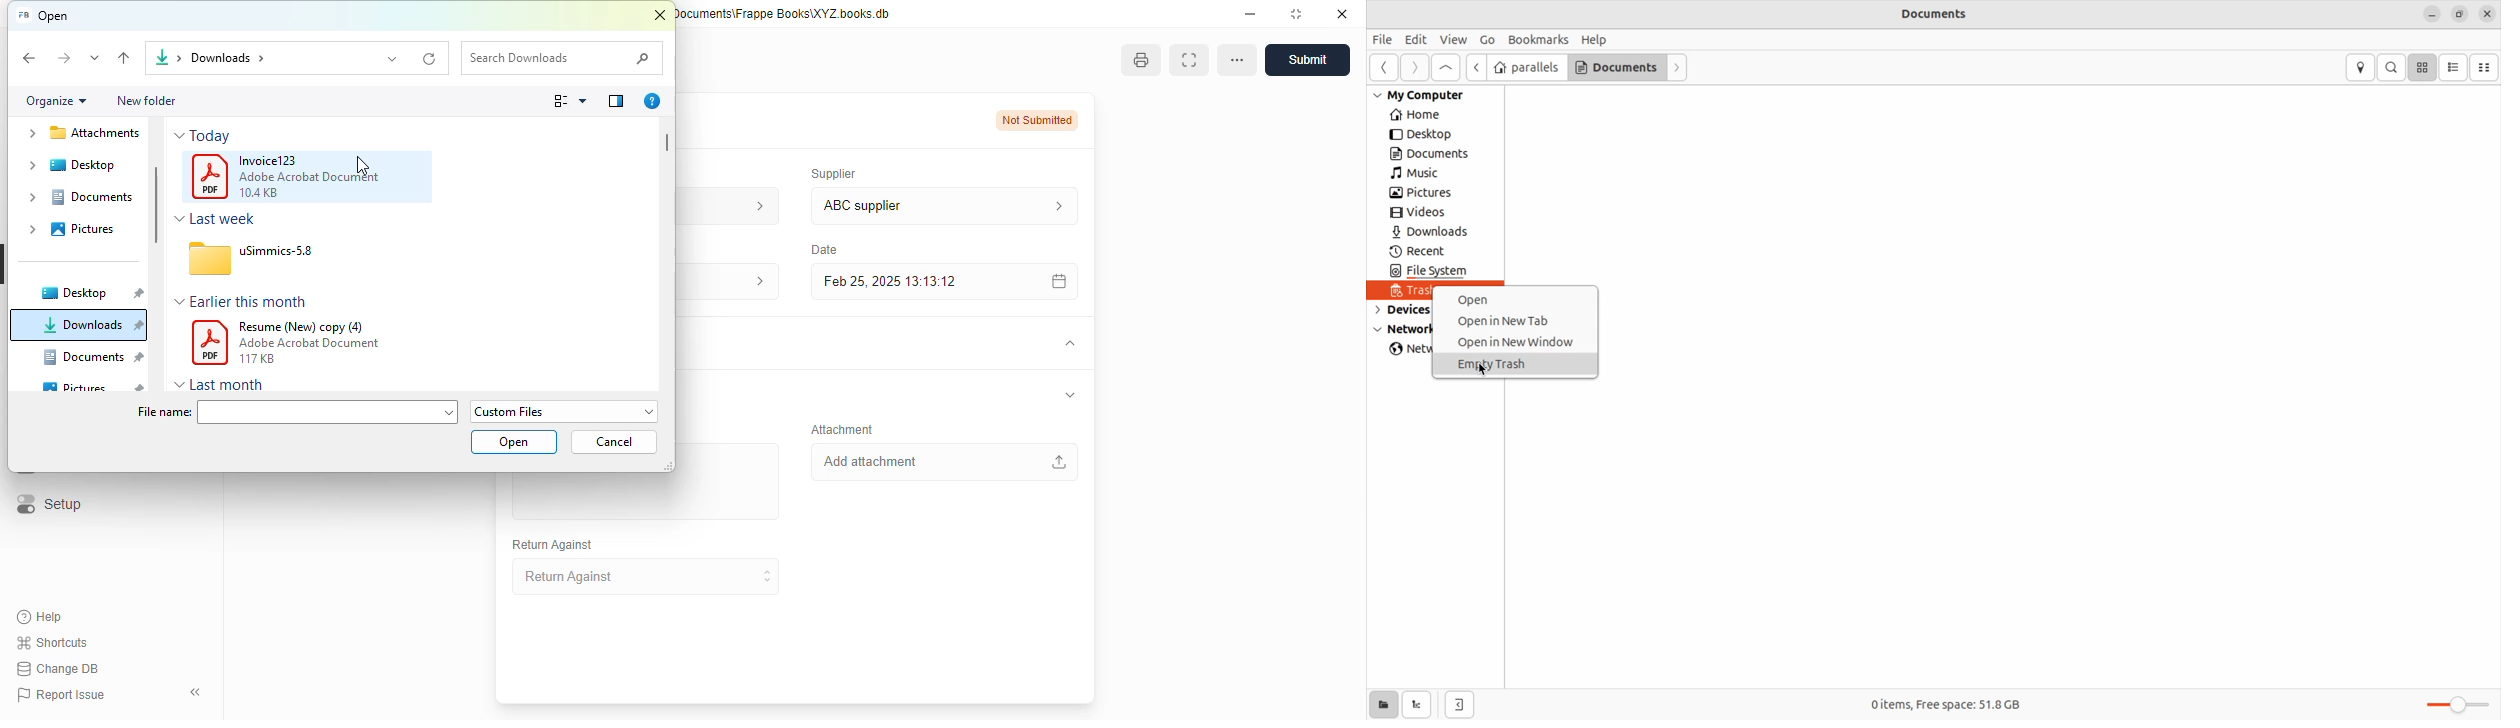 This screenshot has width=2520, height=728. What do you see at coordinates (1055, 281) in the screenshot?
I see `calendar icon` at bounding box center [1055, 281].